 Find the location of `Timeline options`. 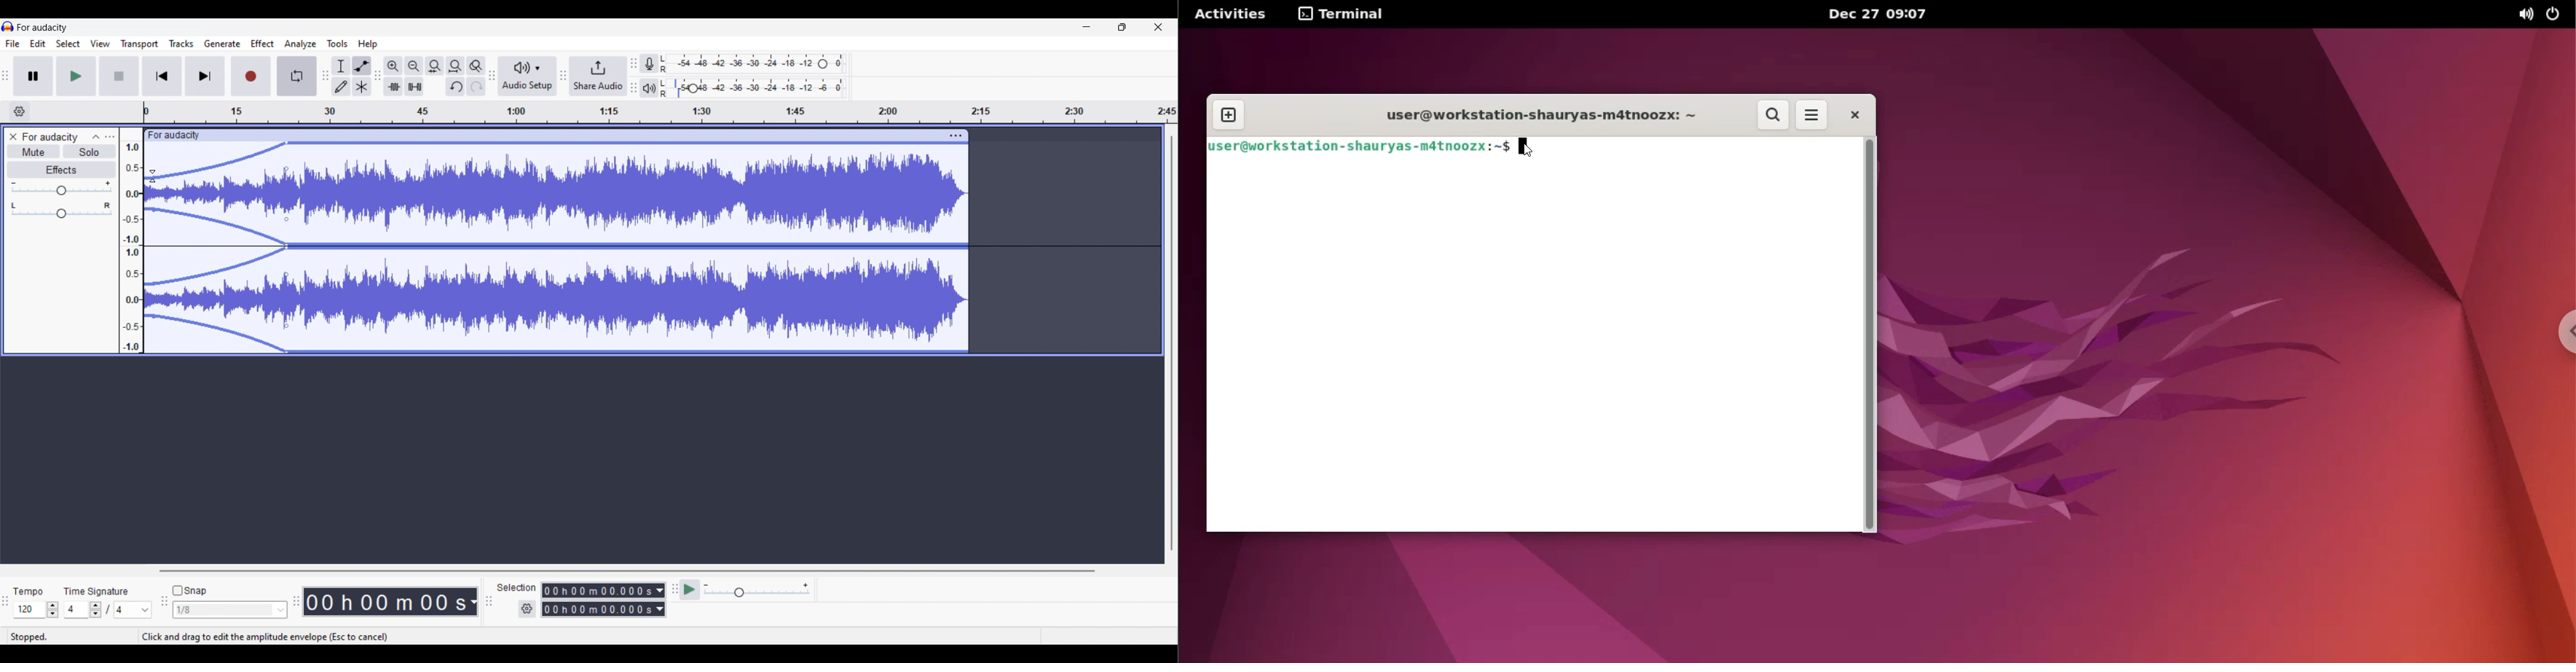

Timeline options is located at coordinates (20, 112).